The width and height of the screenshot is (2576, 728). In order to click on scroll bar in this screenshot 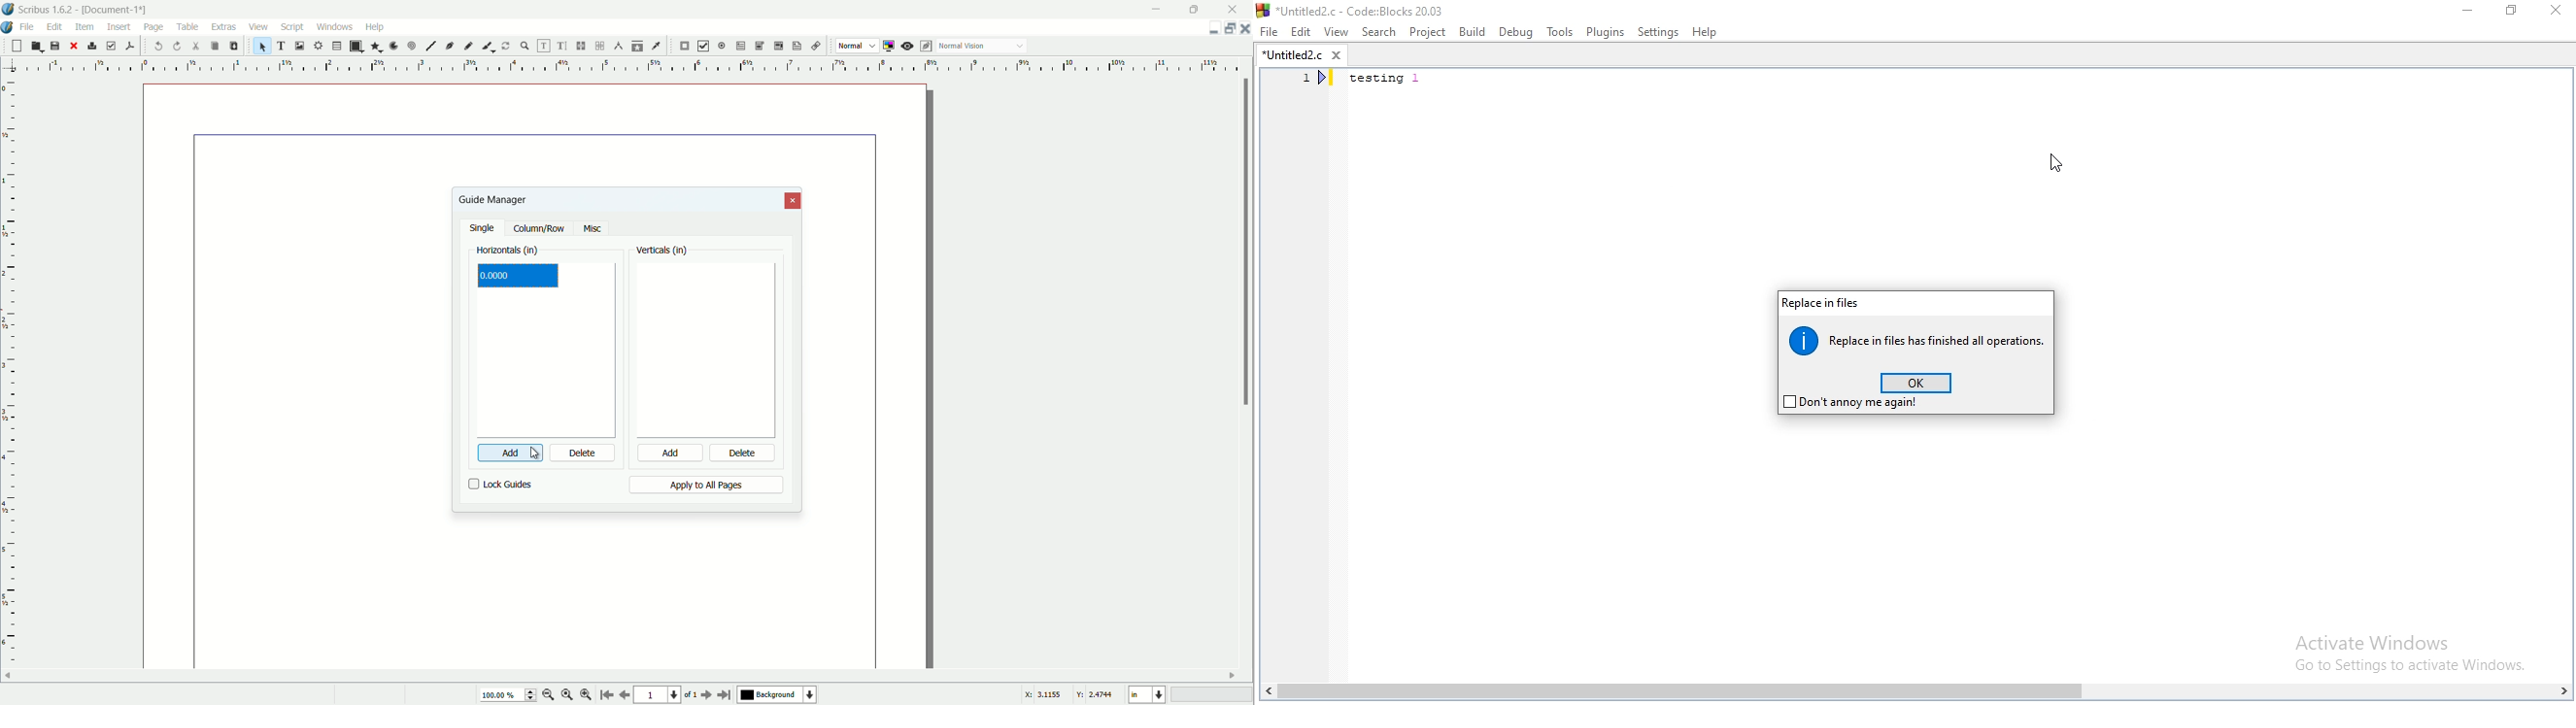, I will do `click(1246, 243)`.